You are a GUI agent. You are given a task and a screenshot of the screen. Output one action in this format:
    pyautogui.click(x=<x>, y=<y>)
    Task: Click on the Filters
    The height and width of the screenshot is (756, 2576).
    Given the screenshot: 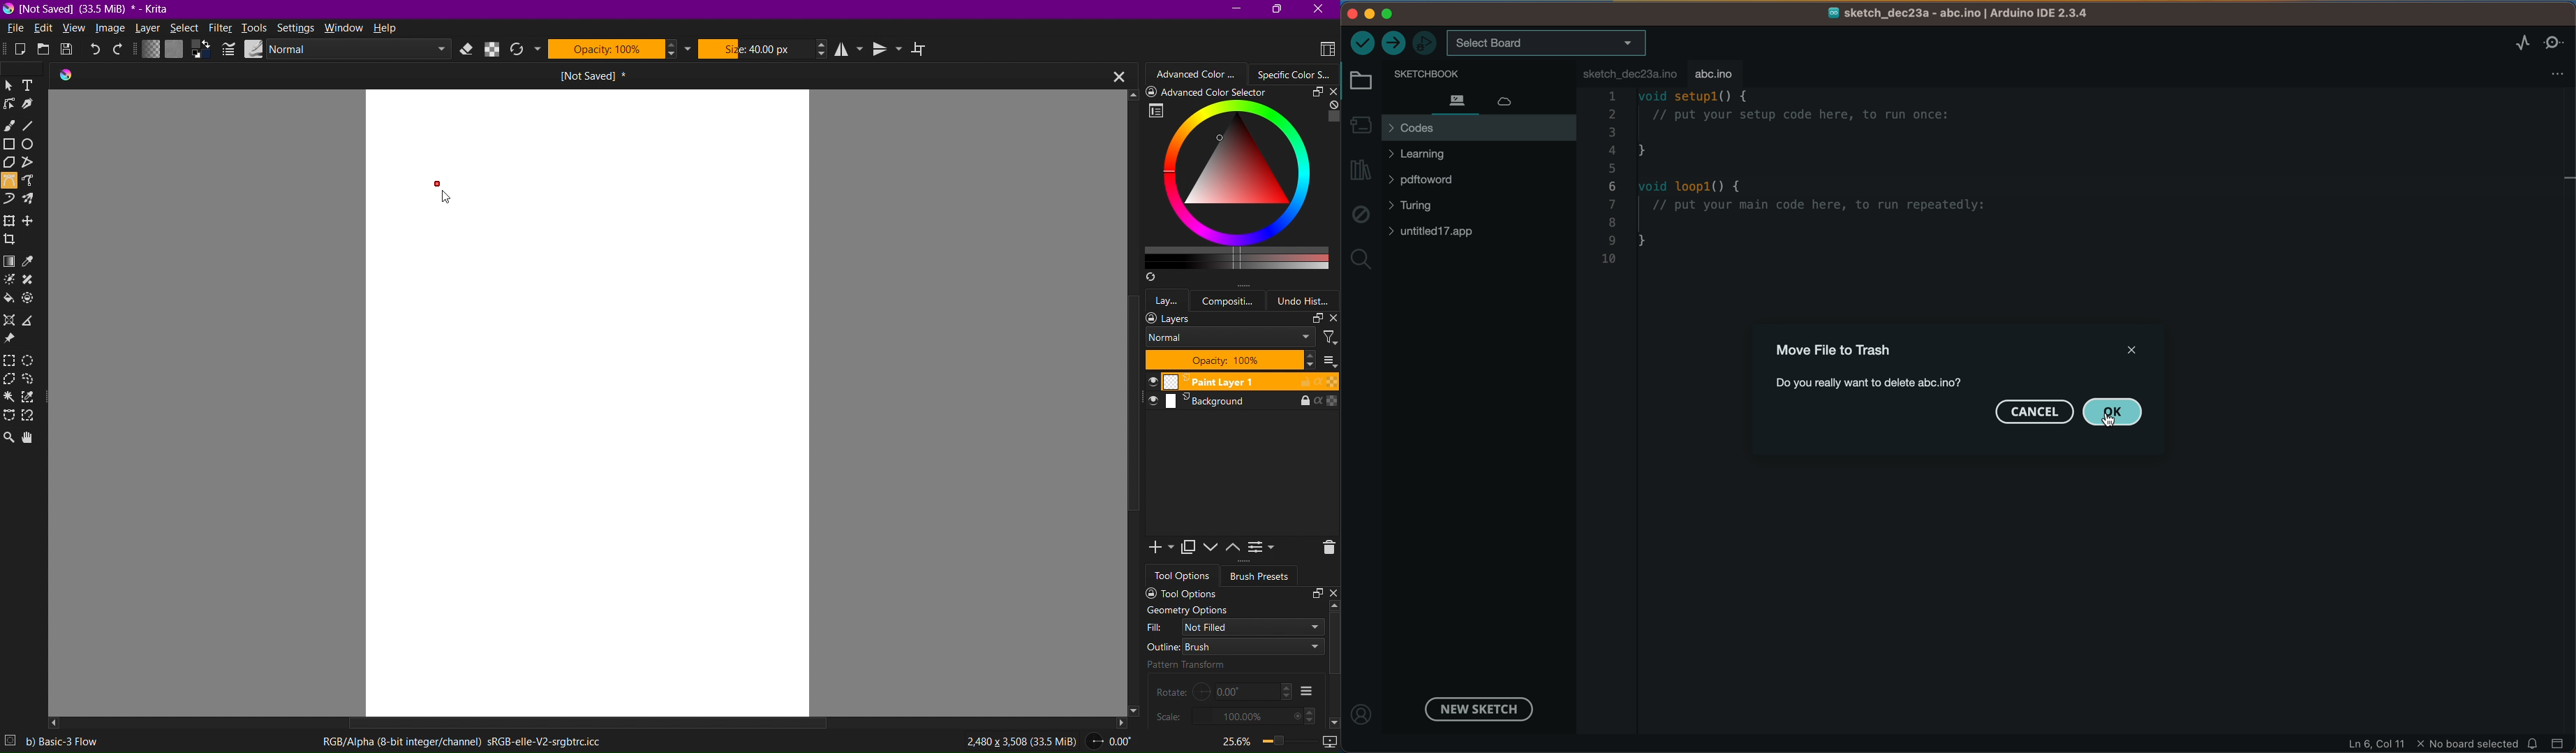 What is the action you would take?
    pyautogui.click(x=1329, y=337)
    